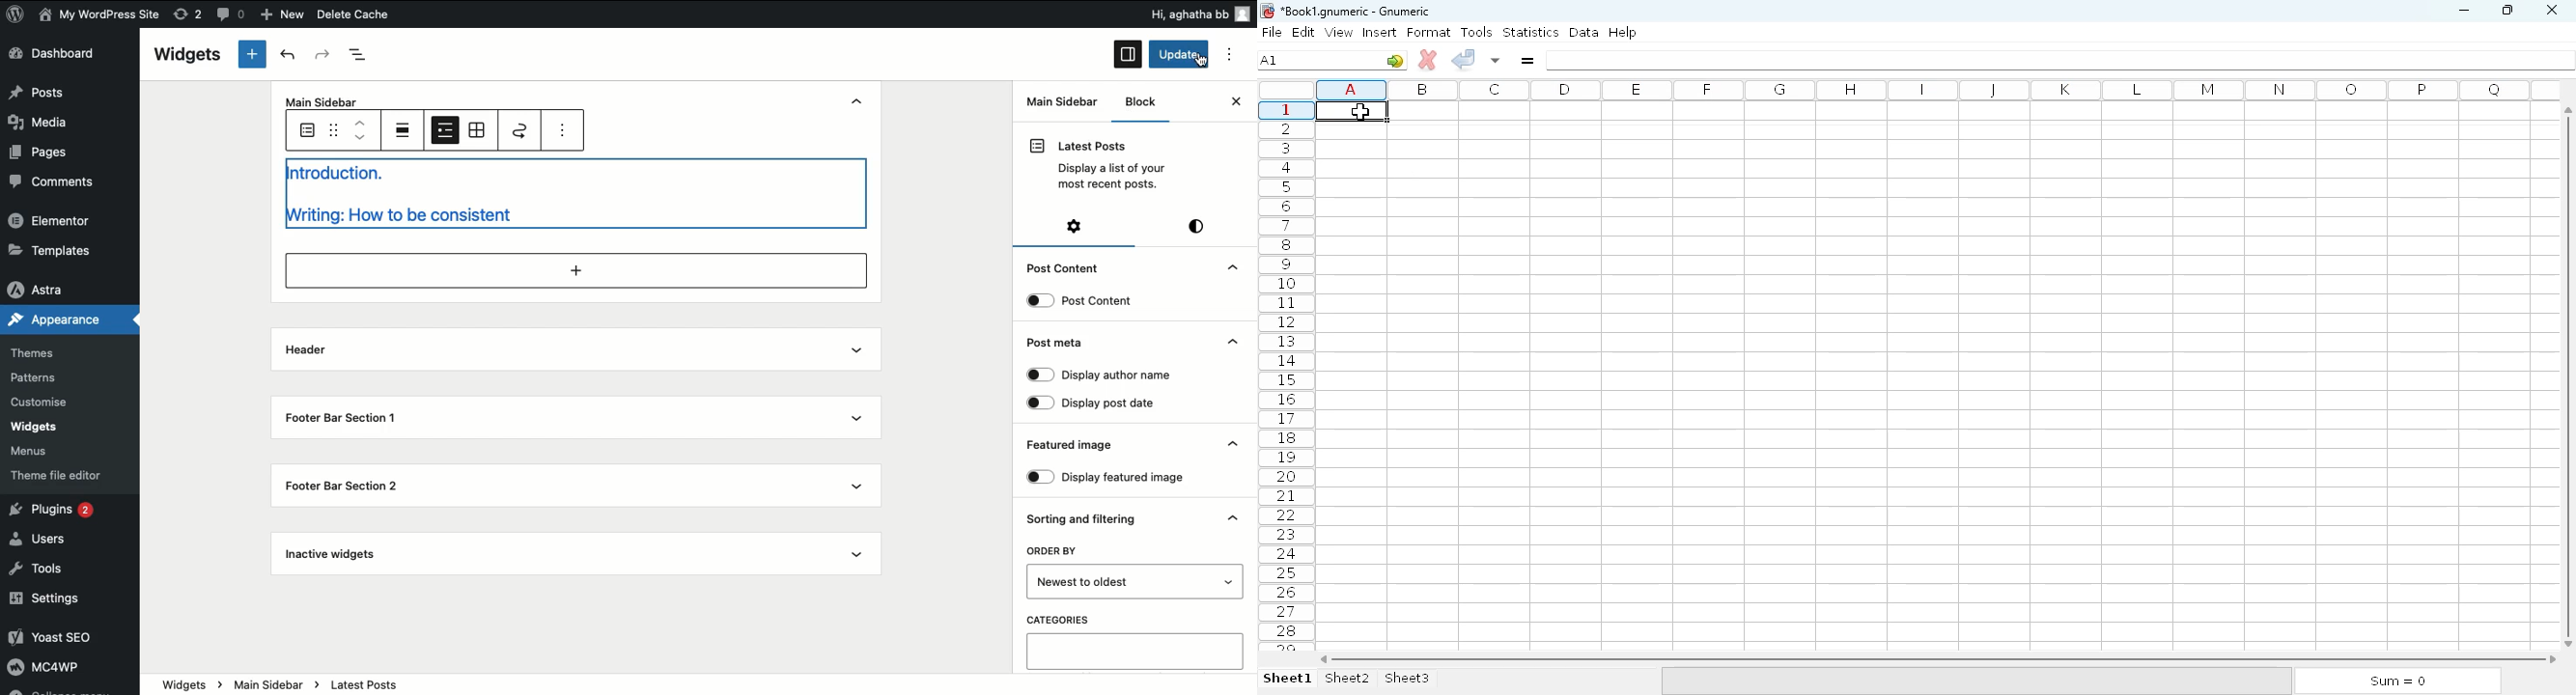  Describe the element at coordinates (566, 127) in the screenshot. I see `options` at that location.